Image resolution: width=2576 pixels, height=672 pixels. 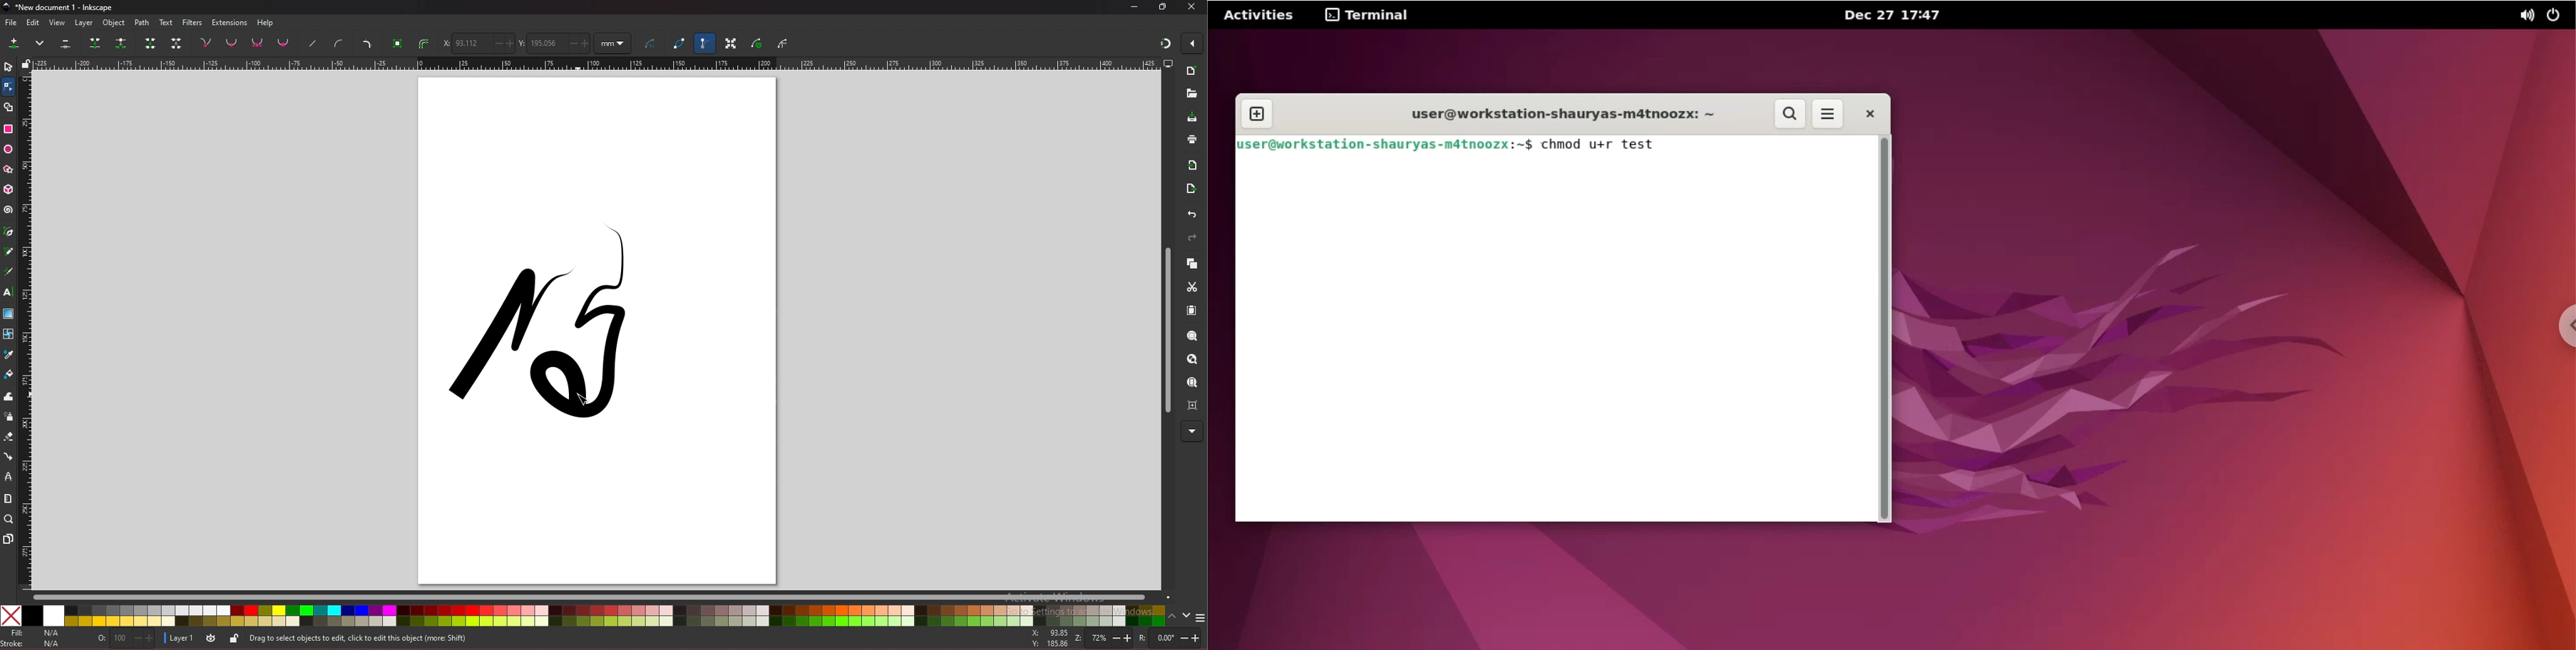 What do you see at coordinates (1170, 637) in the screenshot?
I see `rotate` at bounding box center [1170, 637].